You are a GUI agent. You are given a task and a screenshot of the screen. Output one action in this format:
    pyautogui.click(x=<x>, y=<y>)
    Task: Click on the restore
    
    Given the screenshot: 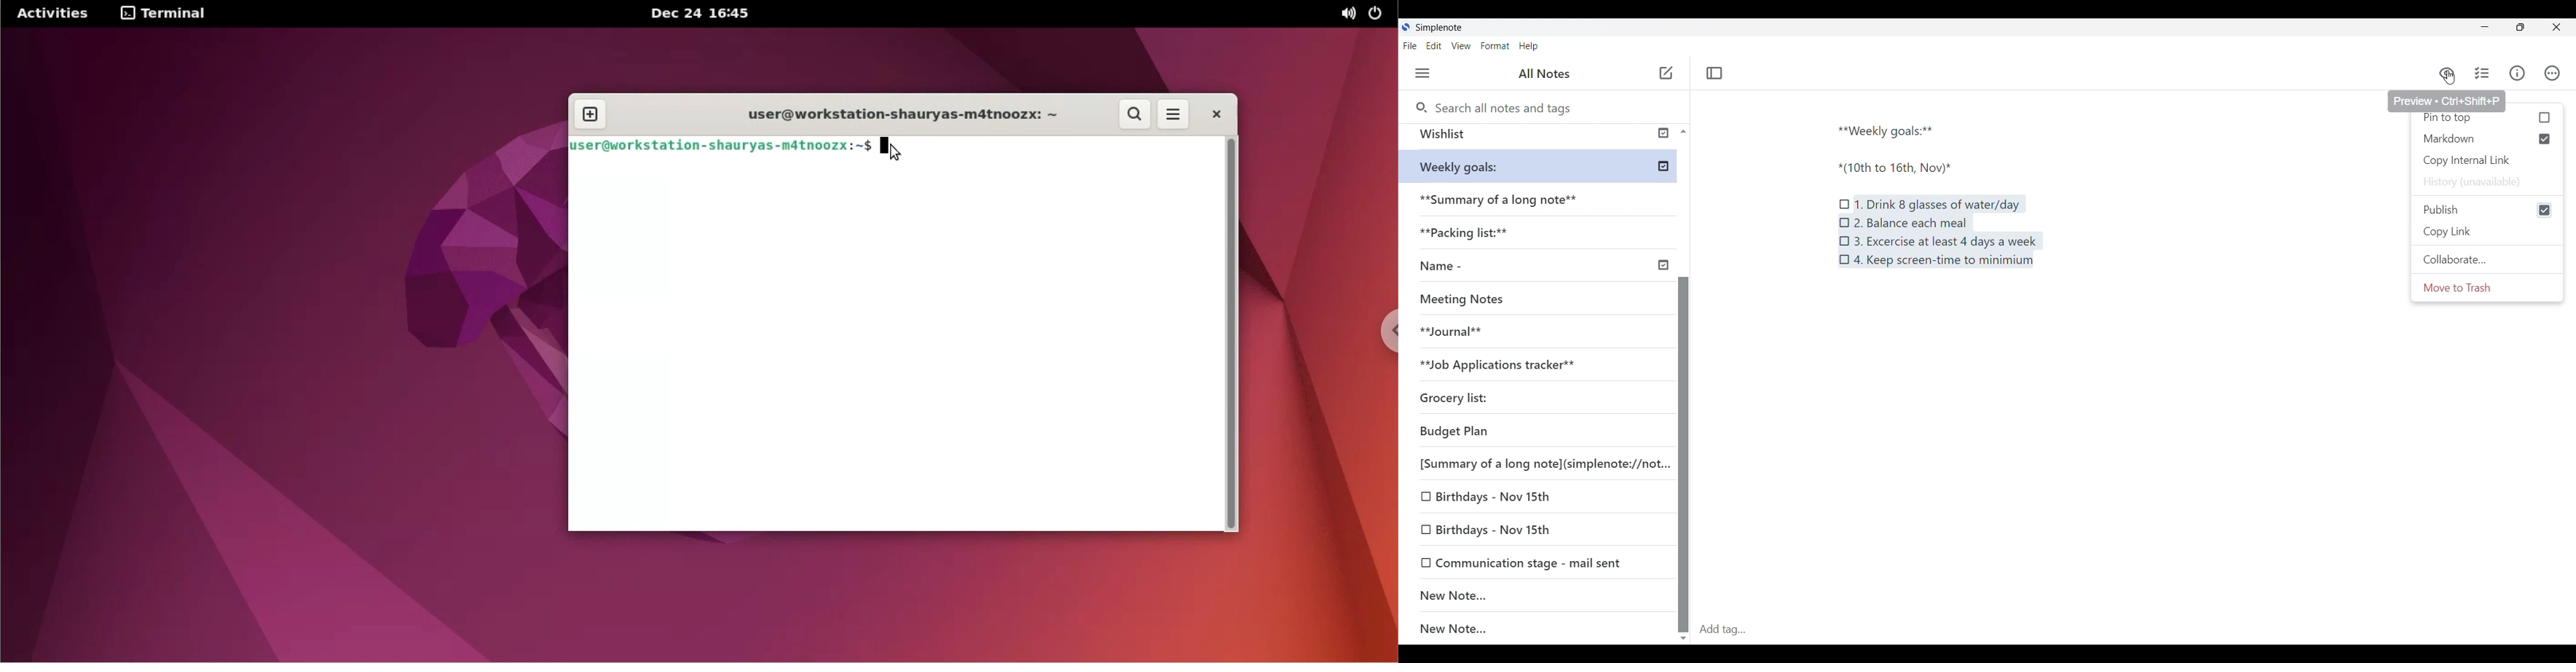 What is the action you would take?
    pyautogui.click(x=2531, y=29)
    